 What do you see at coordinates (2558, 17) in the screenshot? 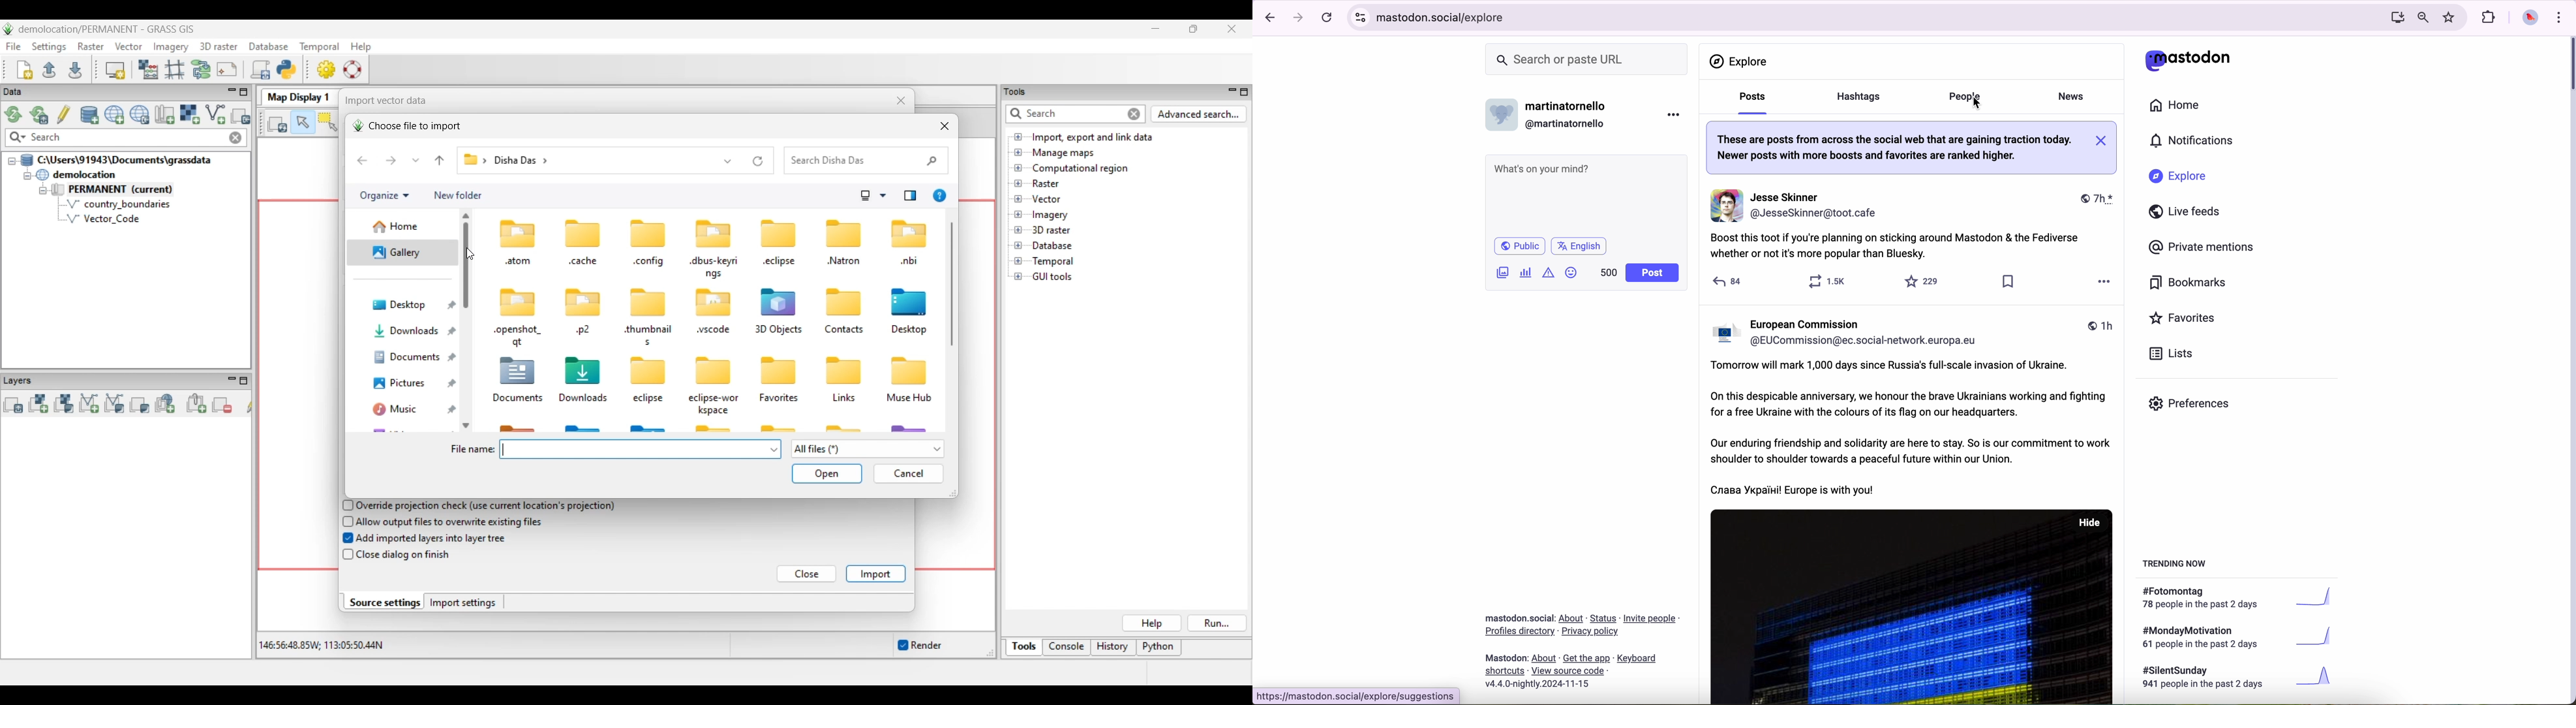
I see `customize and control Google Chrome` at bounding box center [2558, 17].